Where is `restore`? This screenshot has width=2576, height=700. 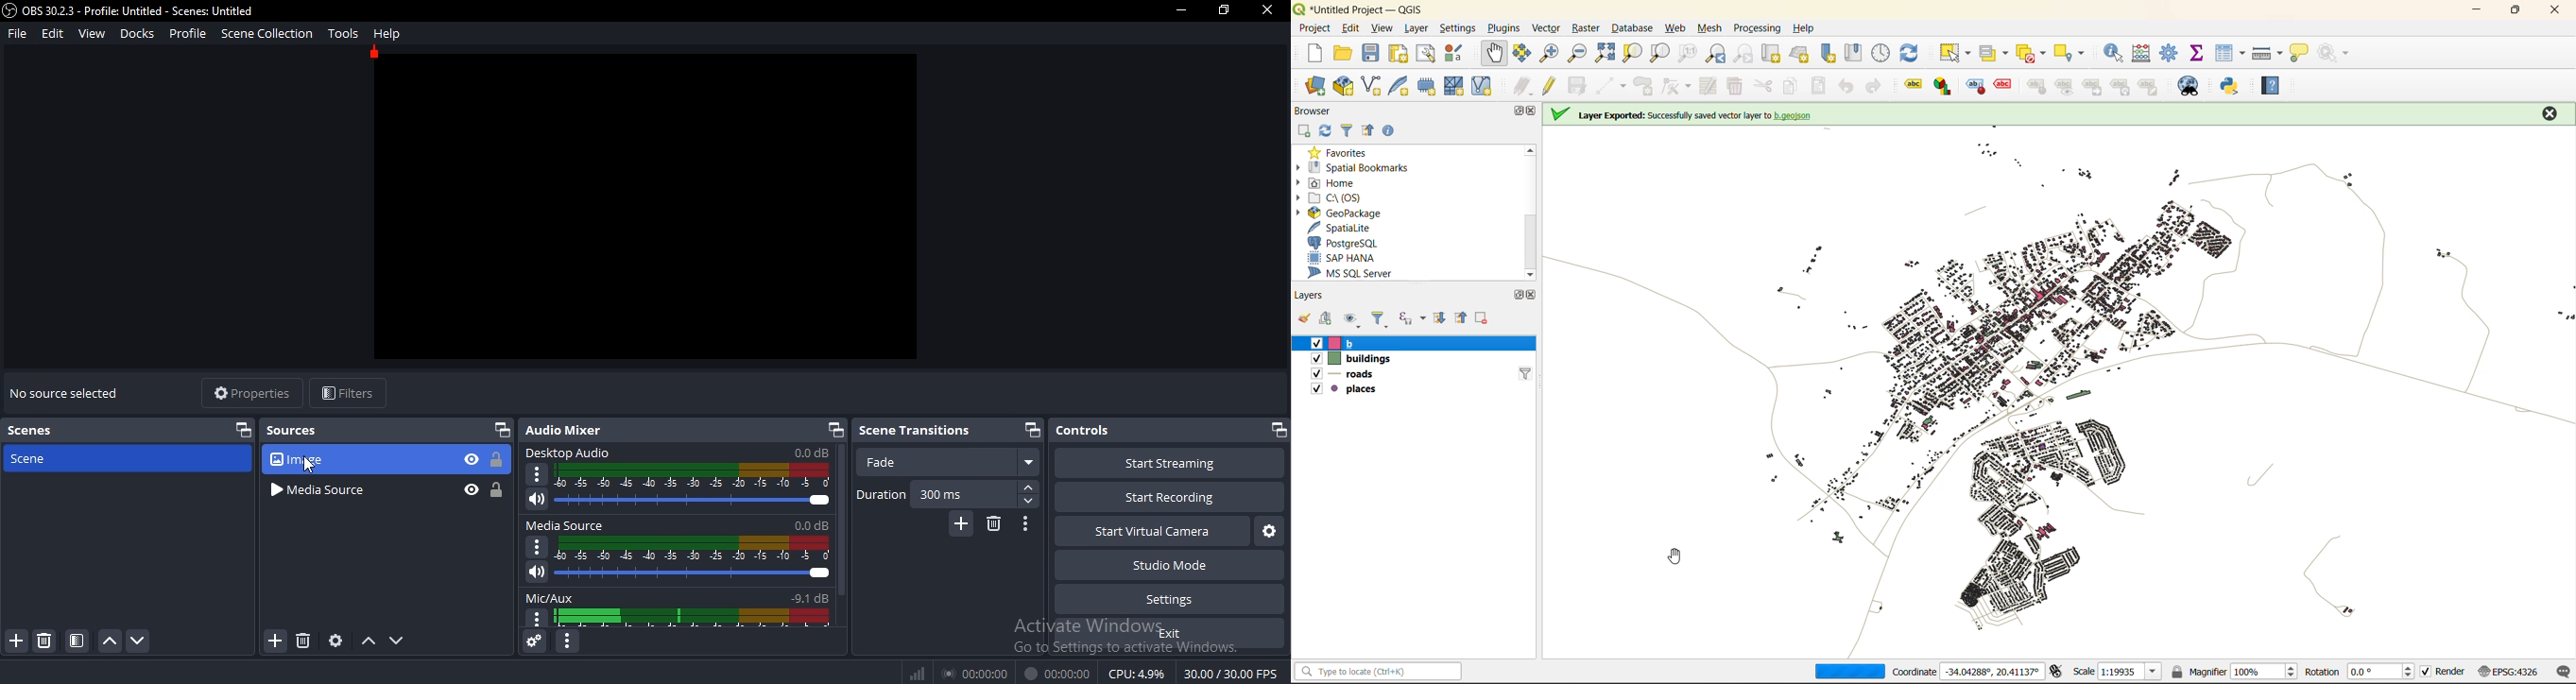
restore is located at coordinates (1034, 429).